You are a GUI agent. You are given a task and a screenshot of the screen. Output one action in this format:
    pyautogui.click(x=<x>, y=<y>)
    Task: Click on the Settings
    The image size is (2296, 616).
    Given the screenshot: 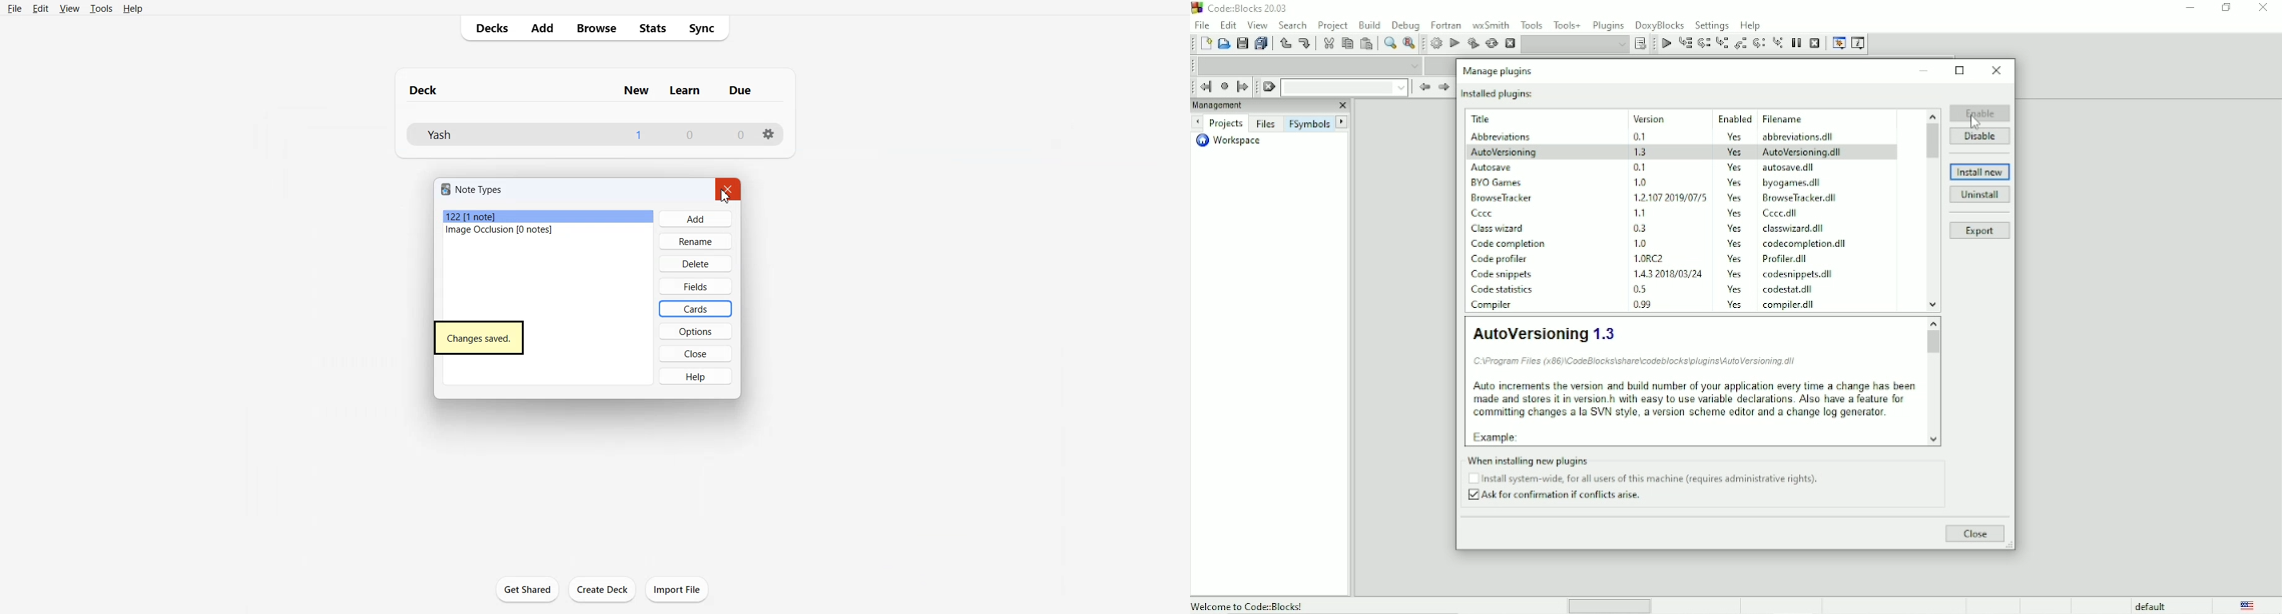 What is the action you would take?
    pyautogui.click(x=767, y=134)
    